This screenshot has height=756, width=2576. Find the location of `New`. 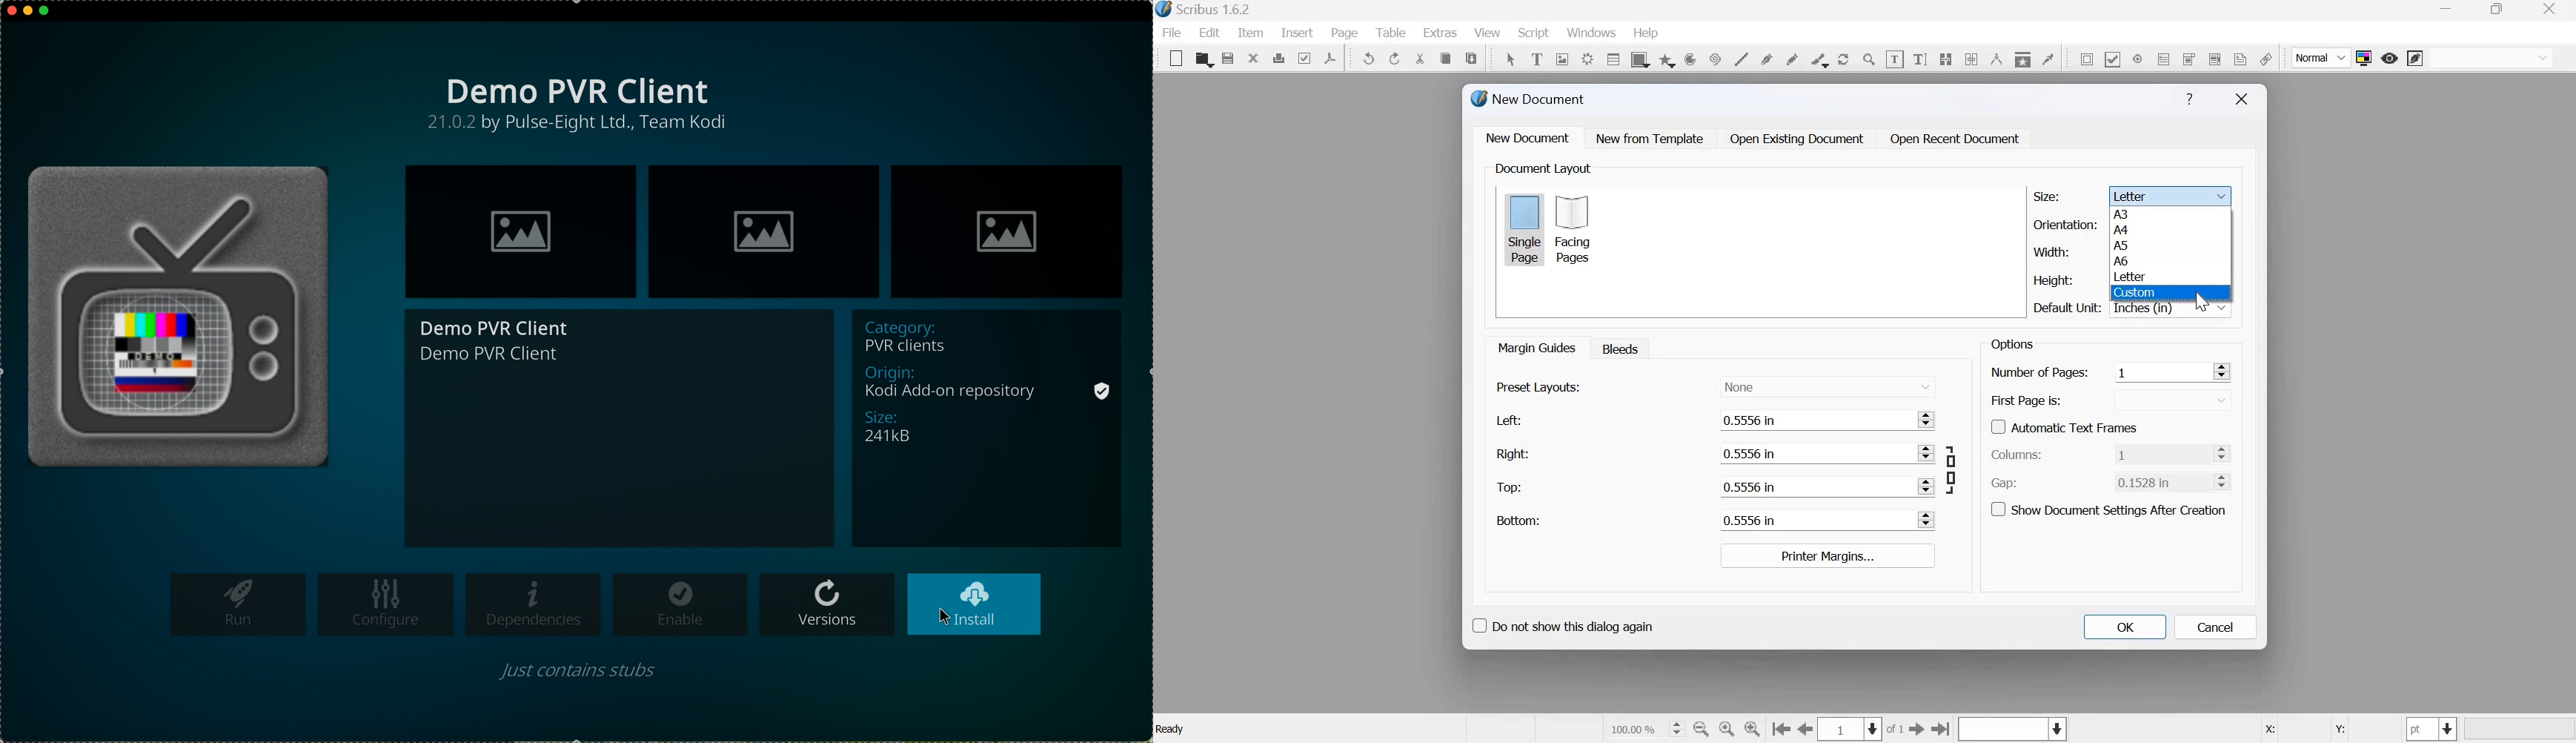

New is located at coordinates (1172, 59).